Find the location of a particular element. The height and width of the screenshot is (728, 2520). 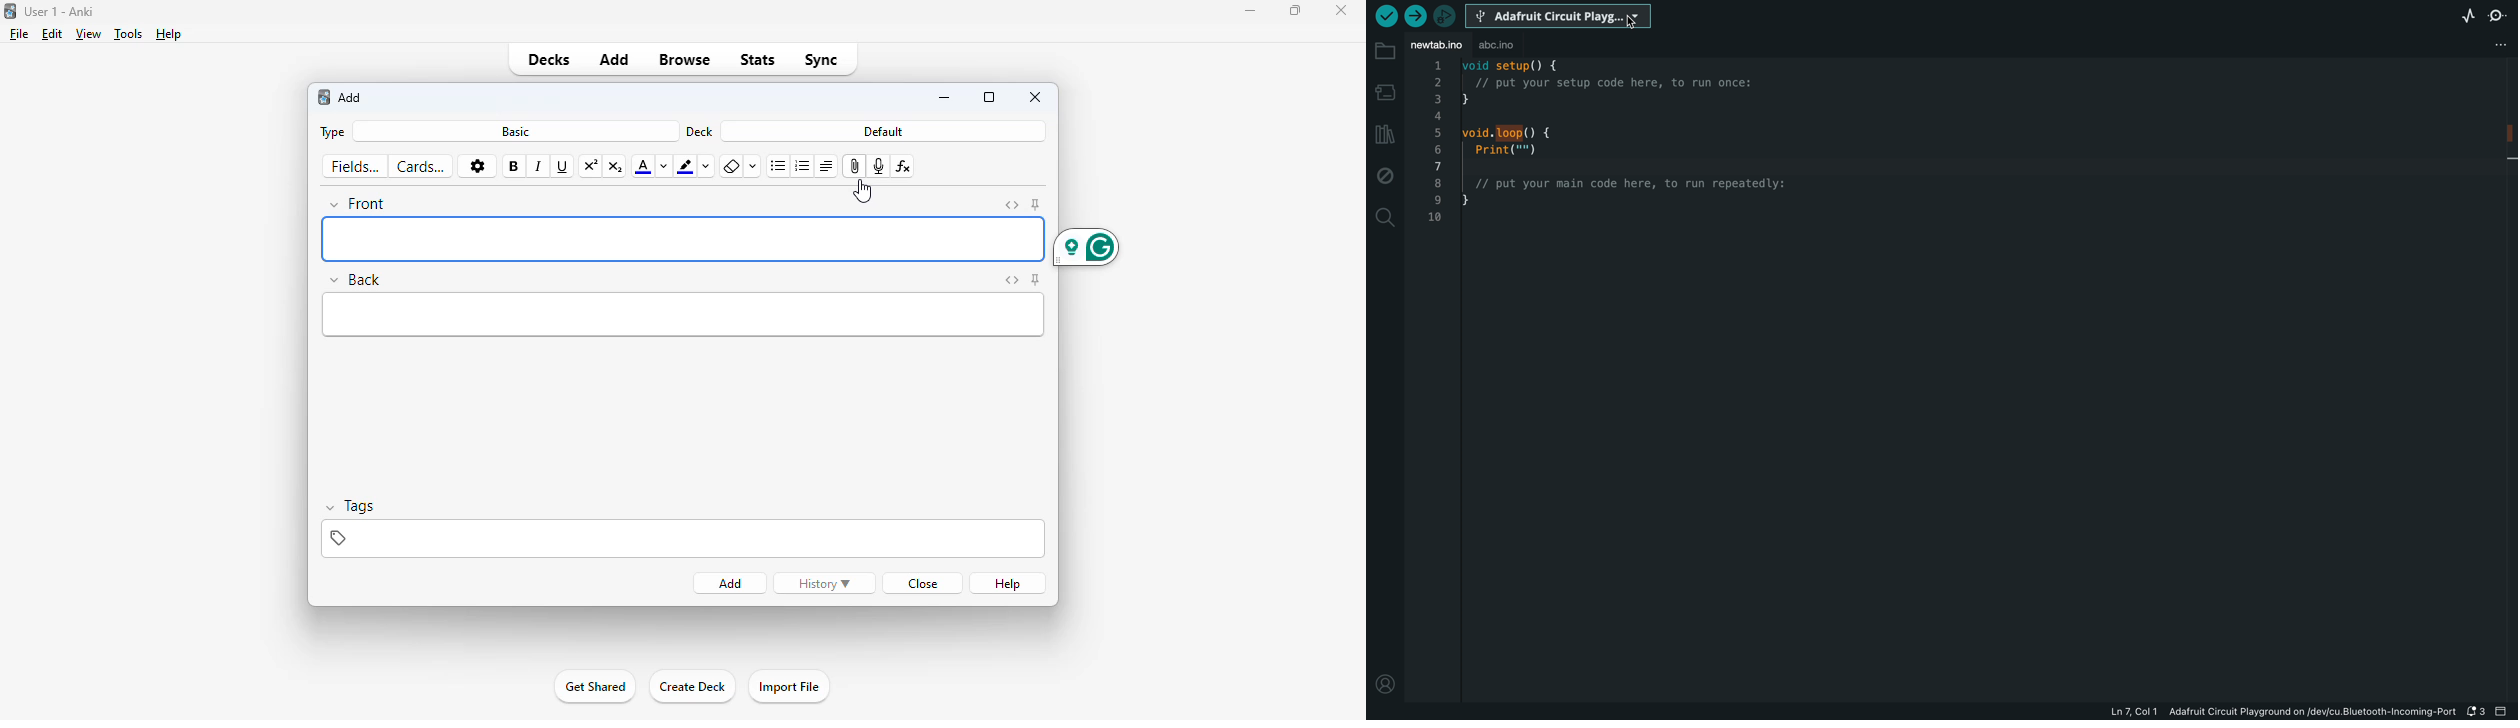

add is located at coordinates (615, 60).